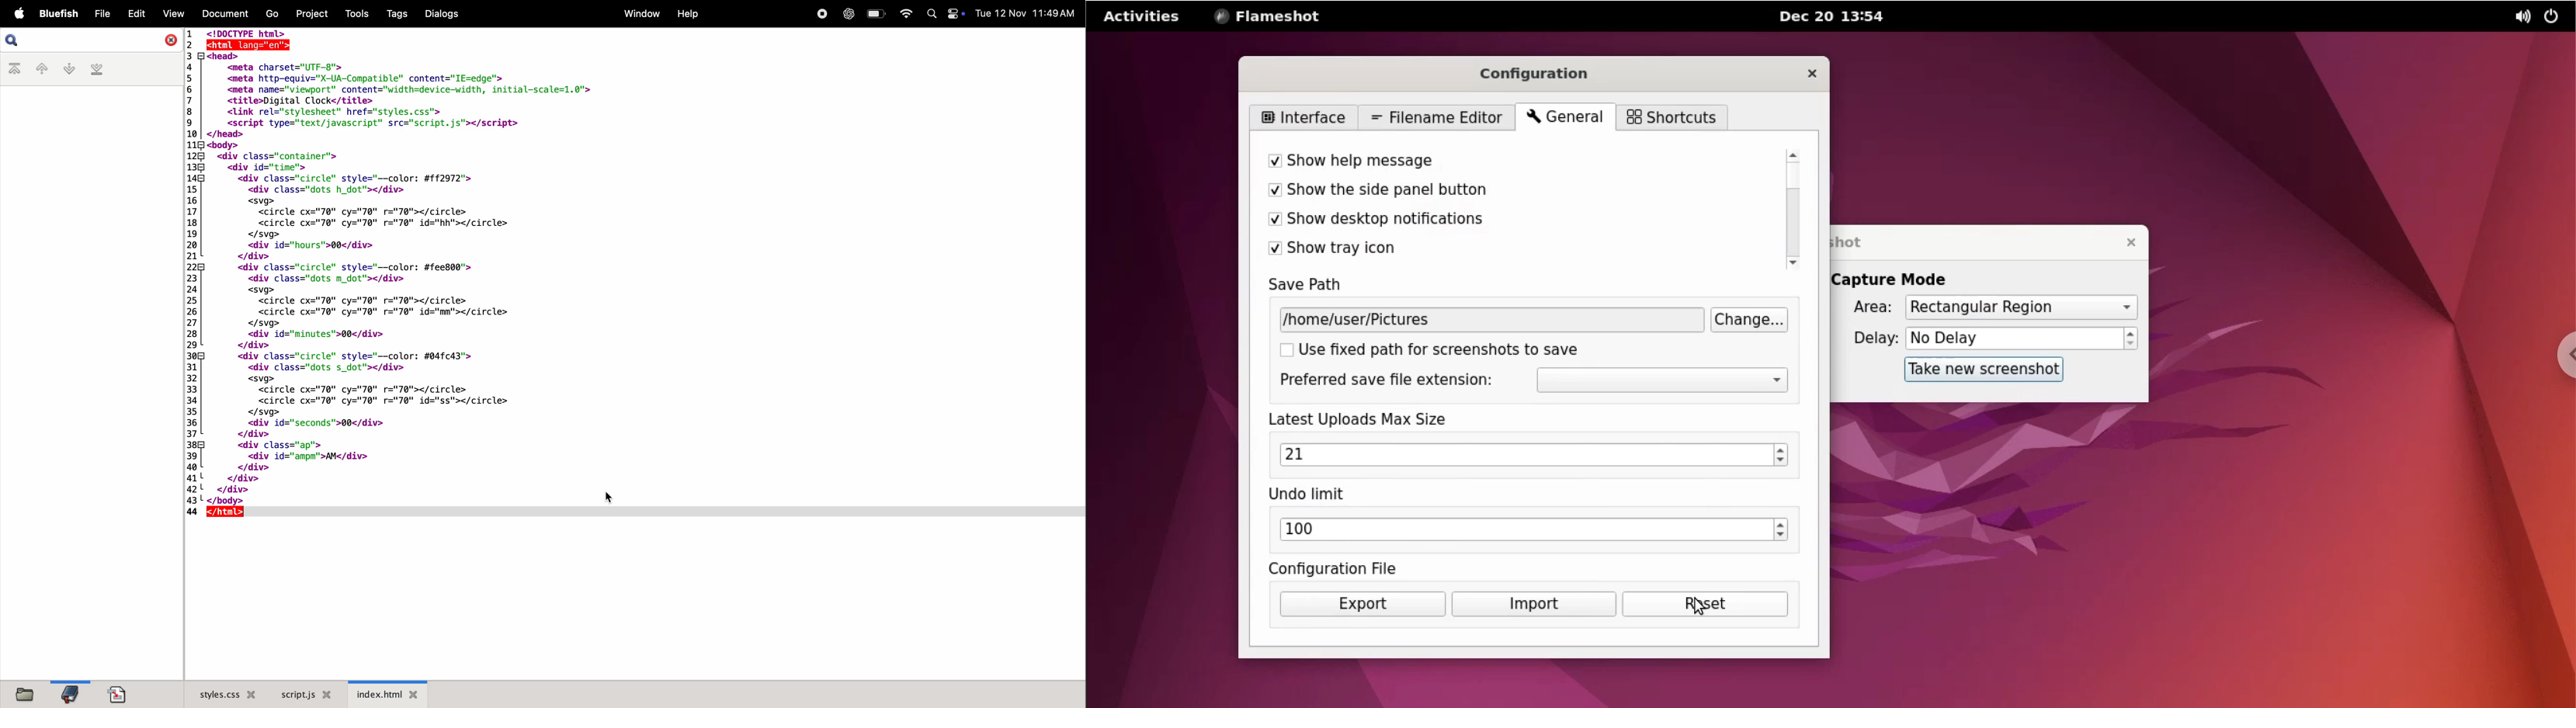 Image resolution: width=2576 pixels, height=728 pixels. Describe the element at coordinates (1782, 532) in the screenshot. I see `increment and decrement ` at that location.